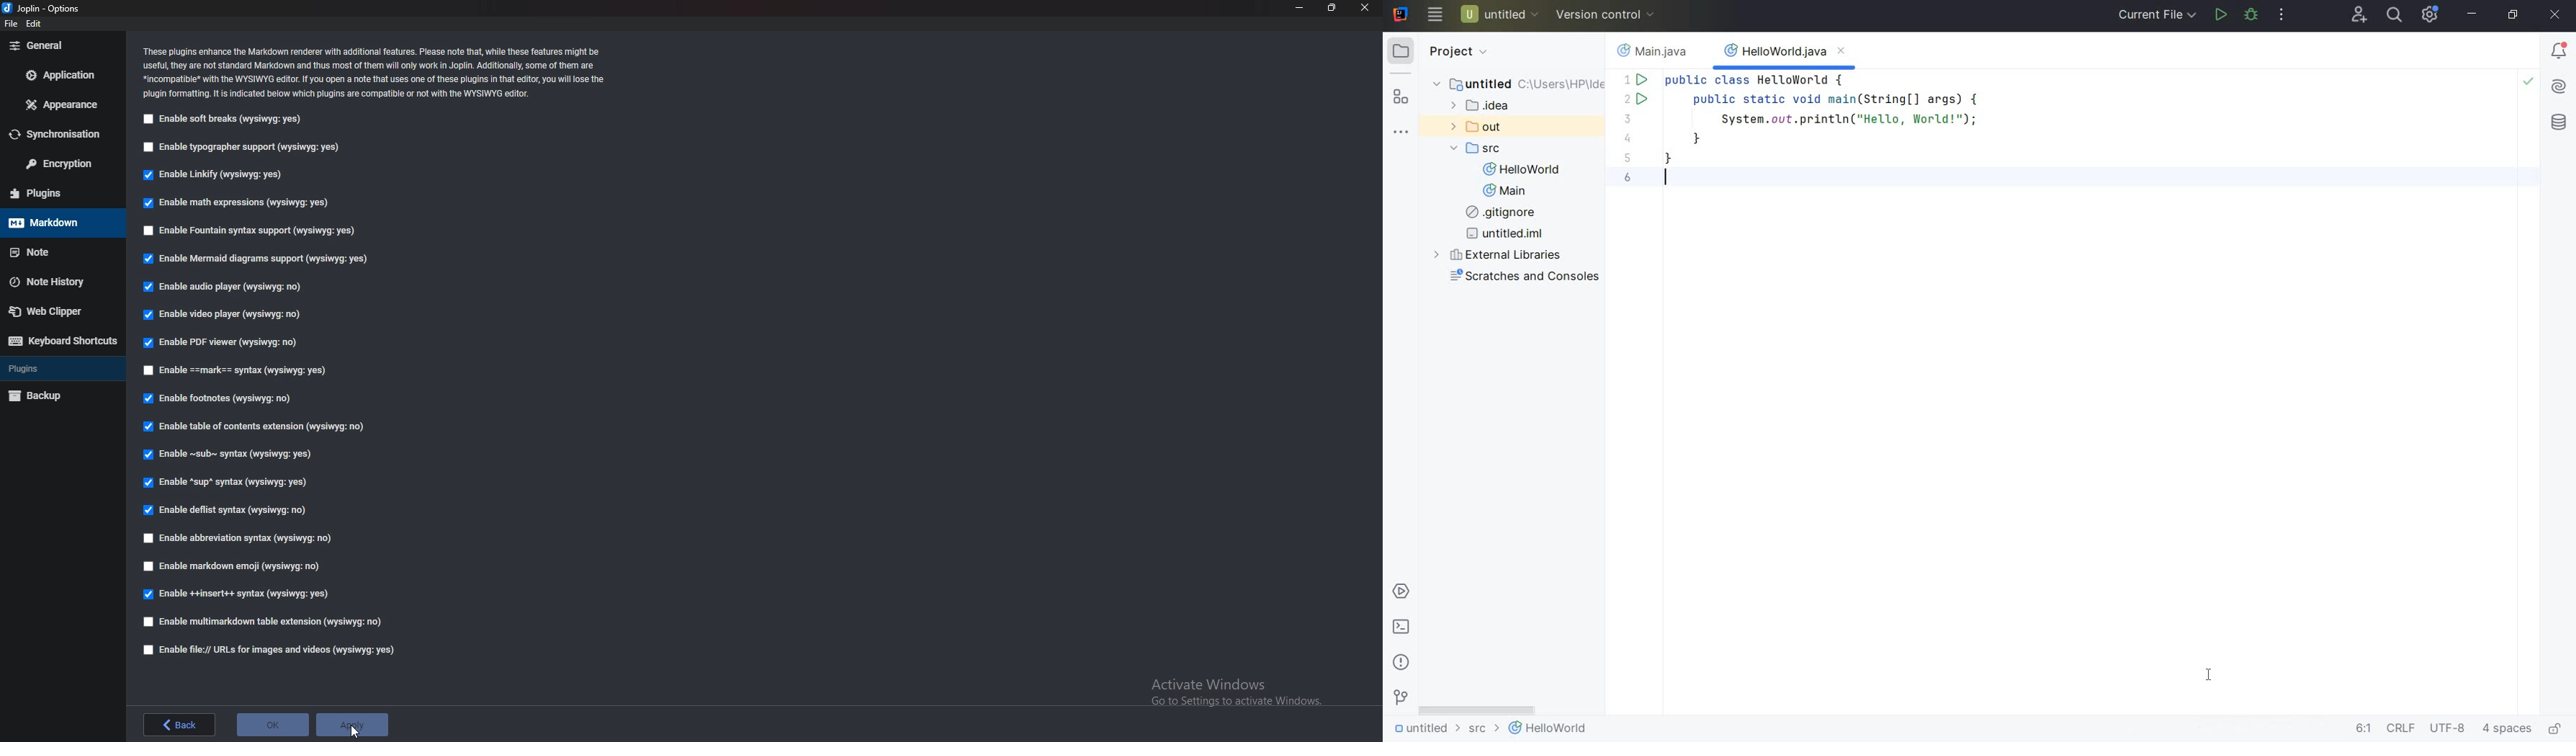  What do you see at coordinates (351, 724) in the screenshot?
I see `Apply` at bounding box center [351, 724].